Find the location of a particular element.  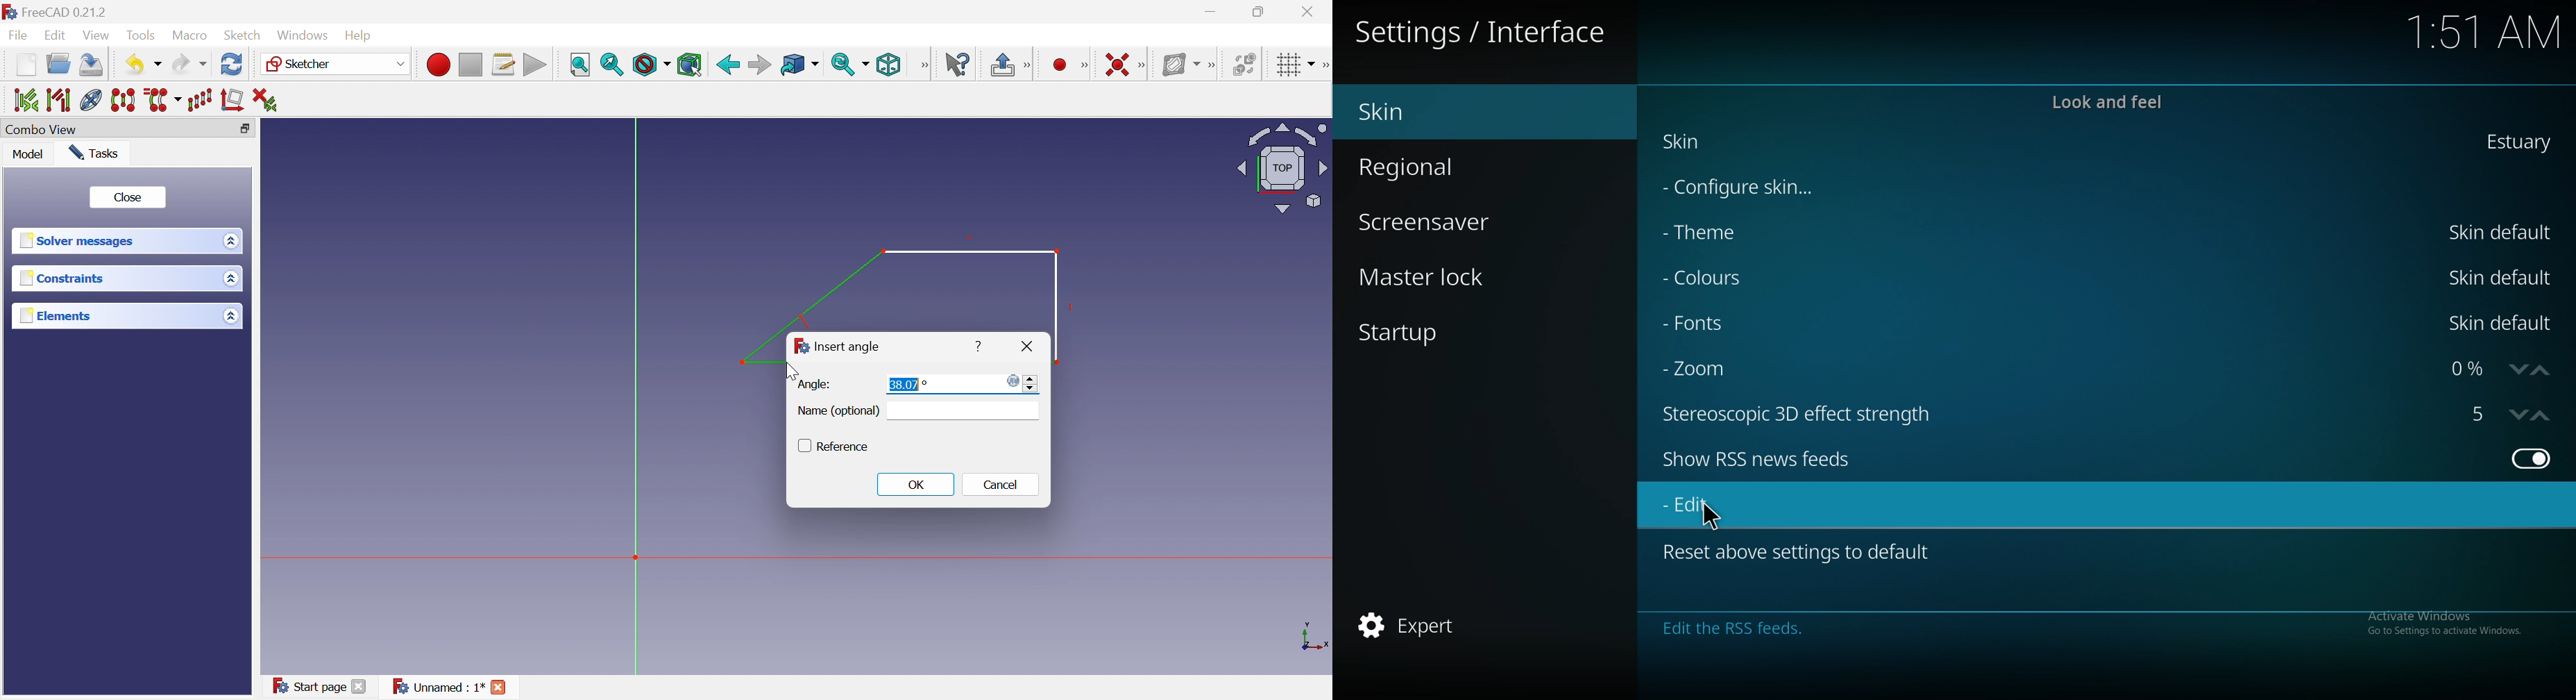

reset to default is located at coordinates (1803, 551).